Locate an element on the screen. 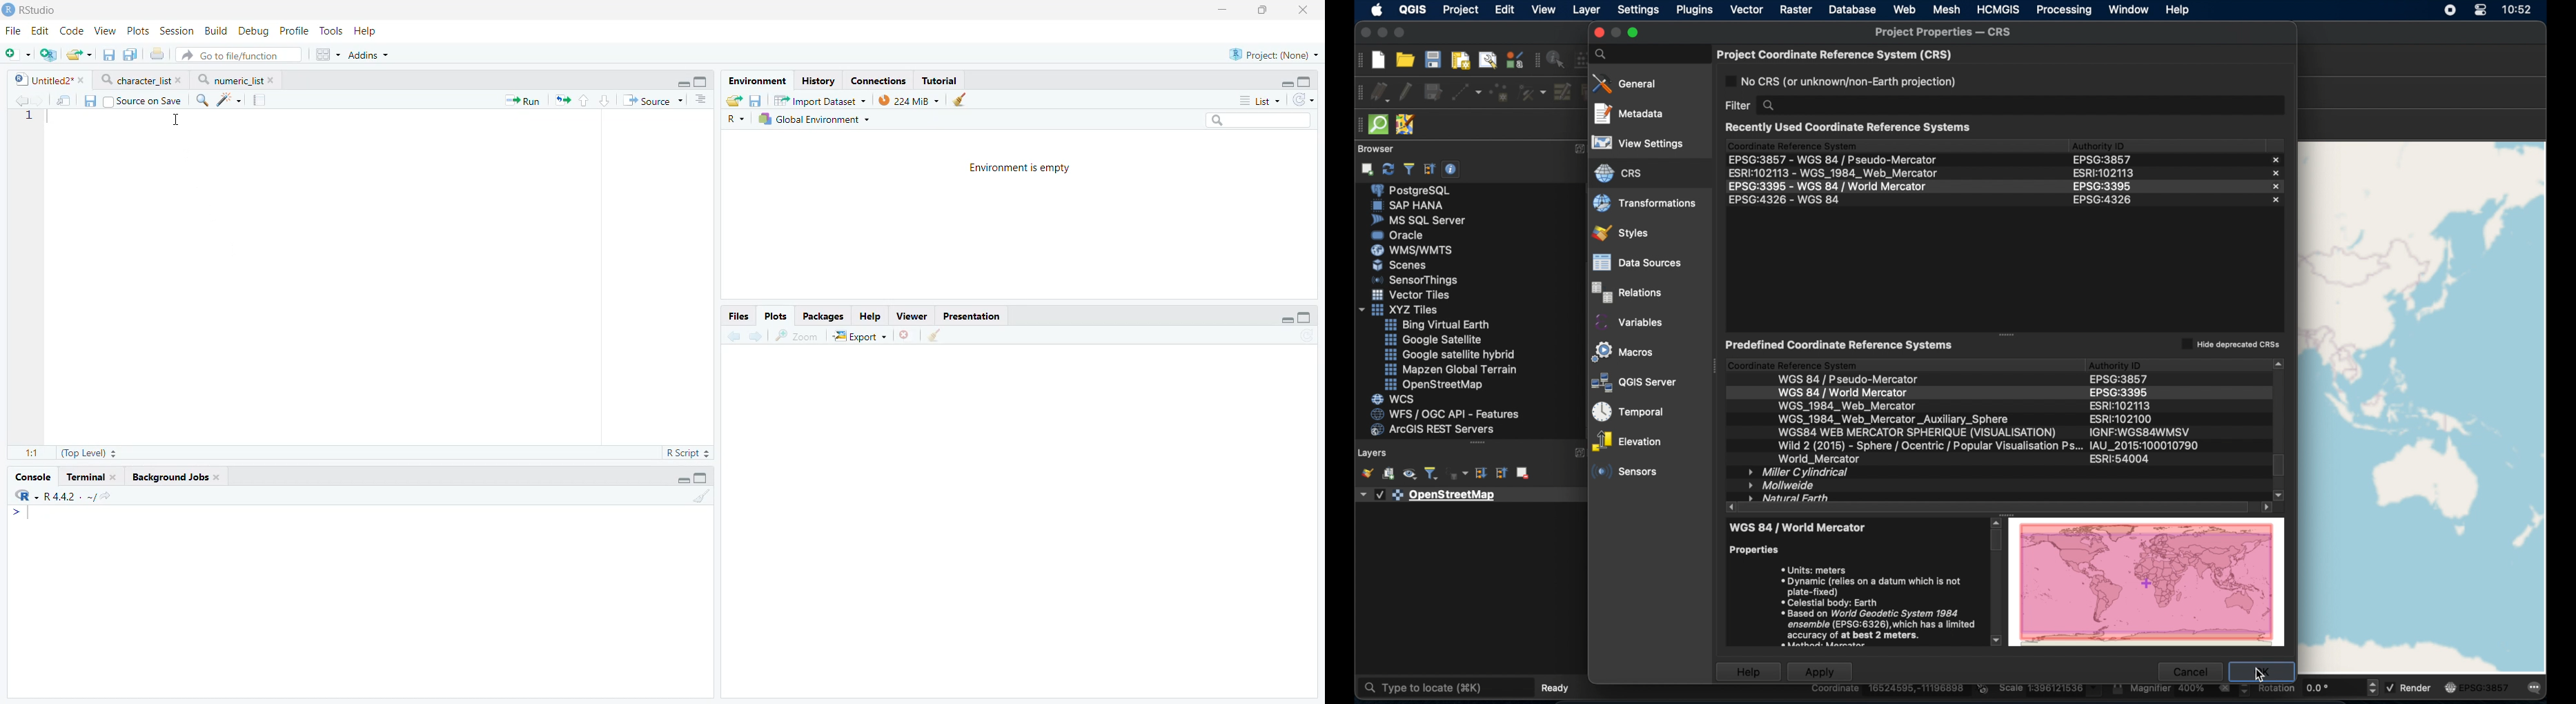 The width and height of the screenshot is (2576, 728). settings is located at coordinates (1639, 10).